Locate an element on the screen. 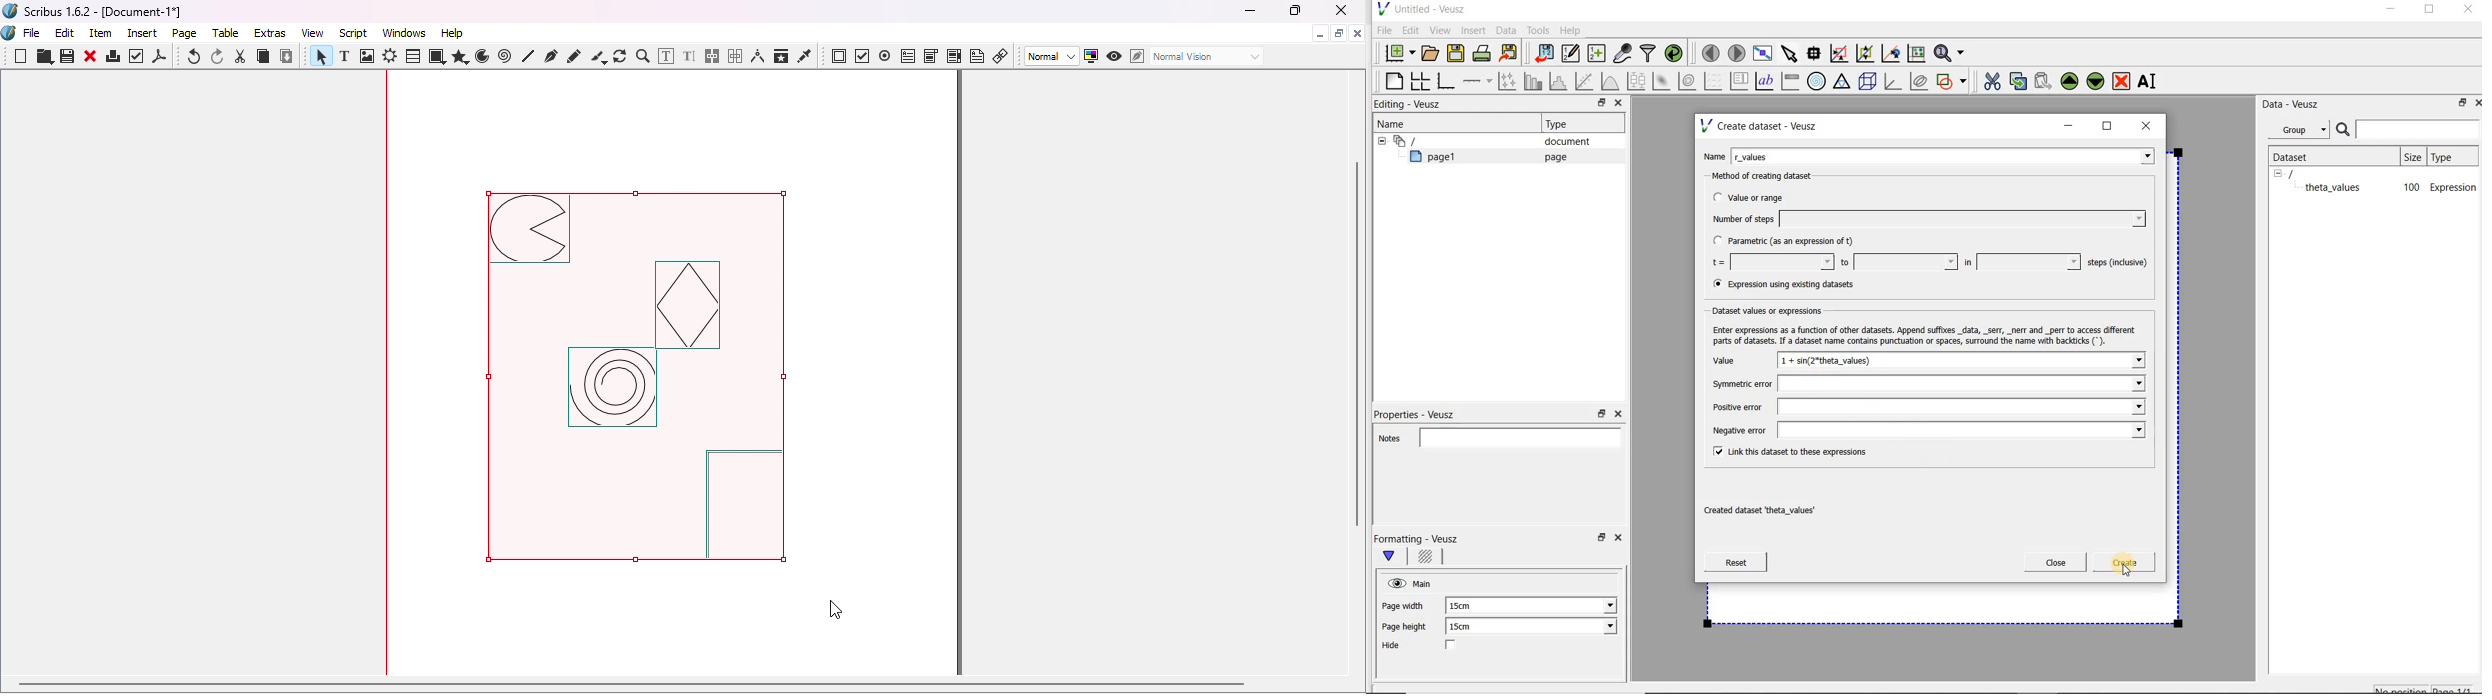  click to recenter graph axes is located at coordinates (1892, 54).